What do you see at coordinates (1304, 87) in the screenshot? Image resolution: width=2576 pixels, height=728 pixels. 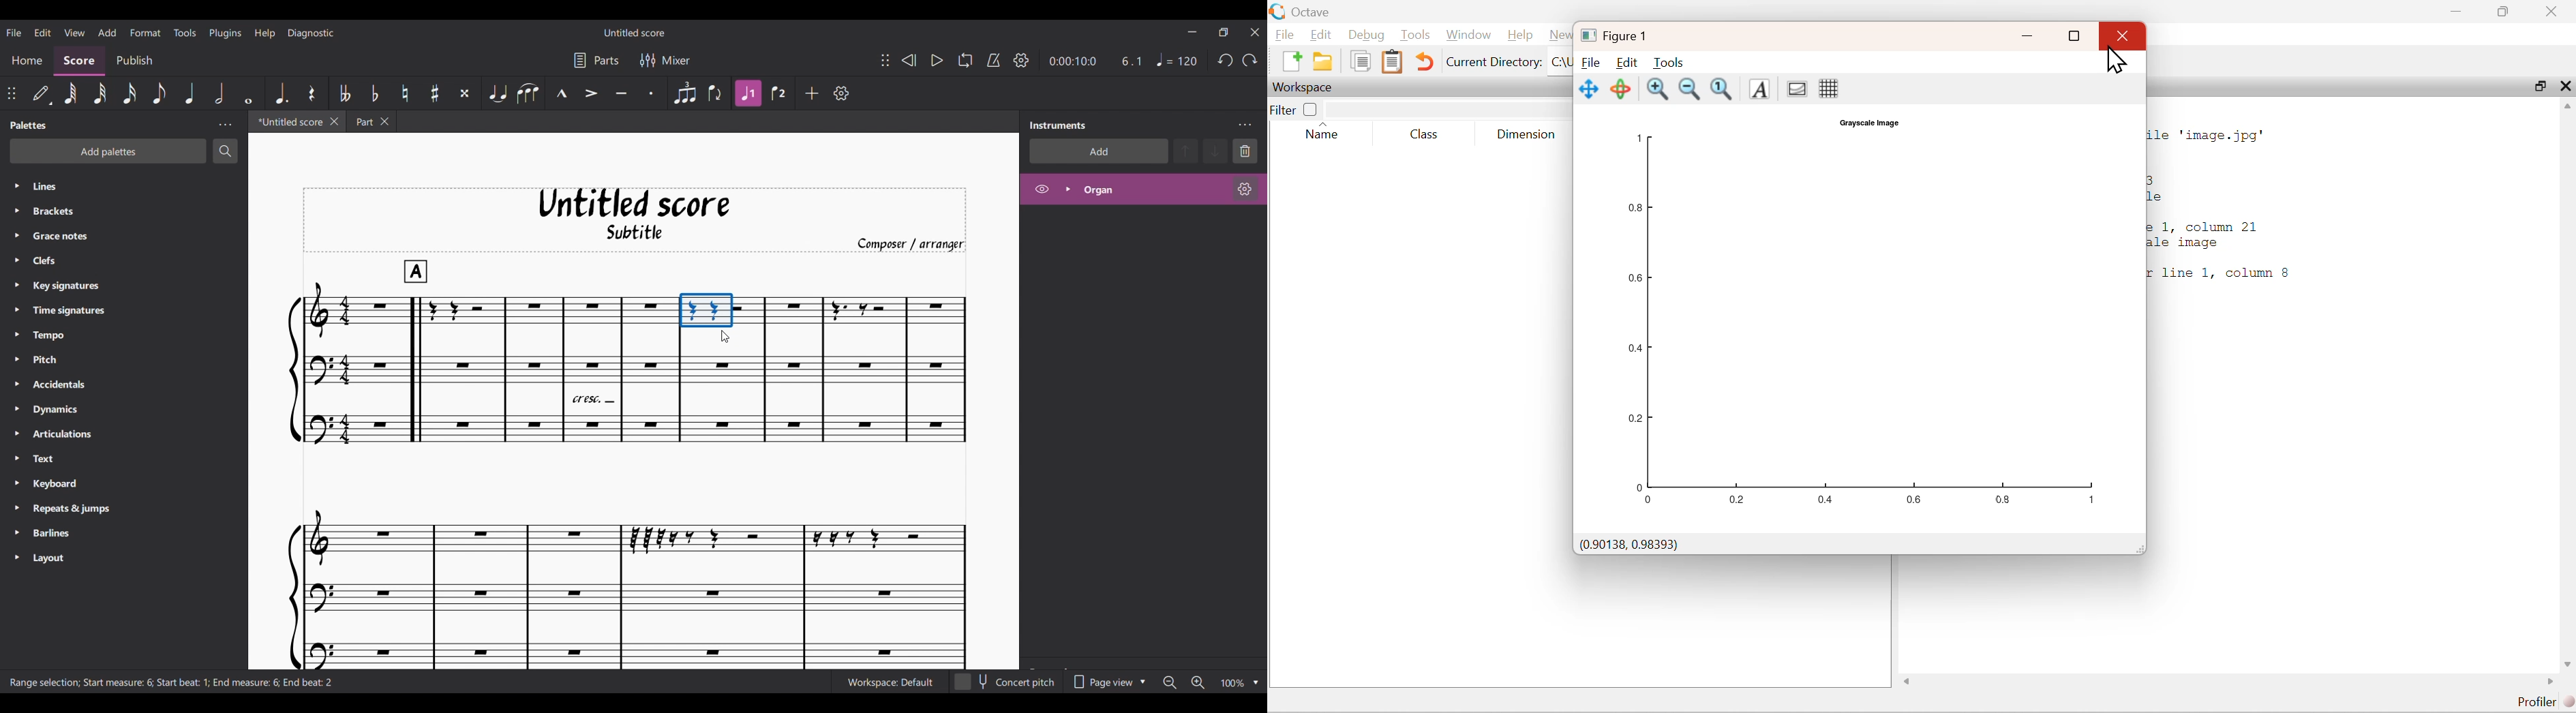 I see `Workspace` at bounding box center [1304, 87].